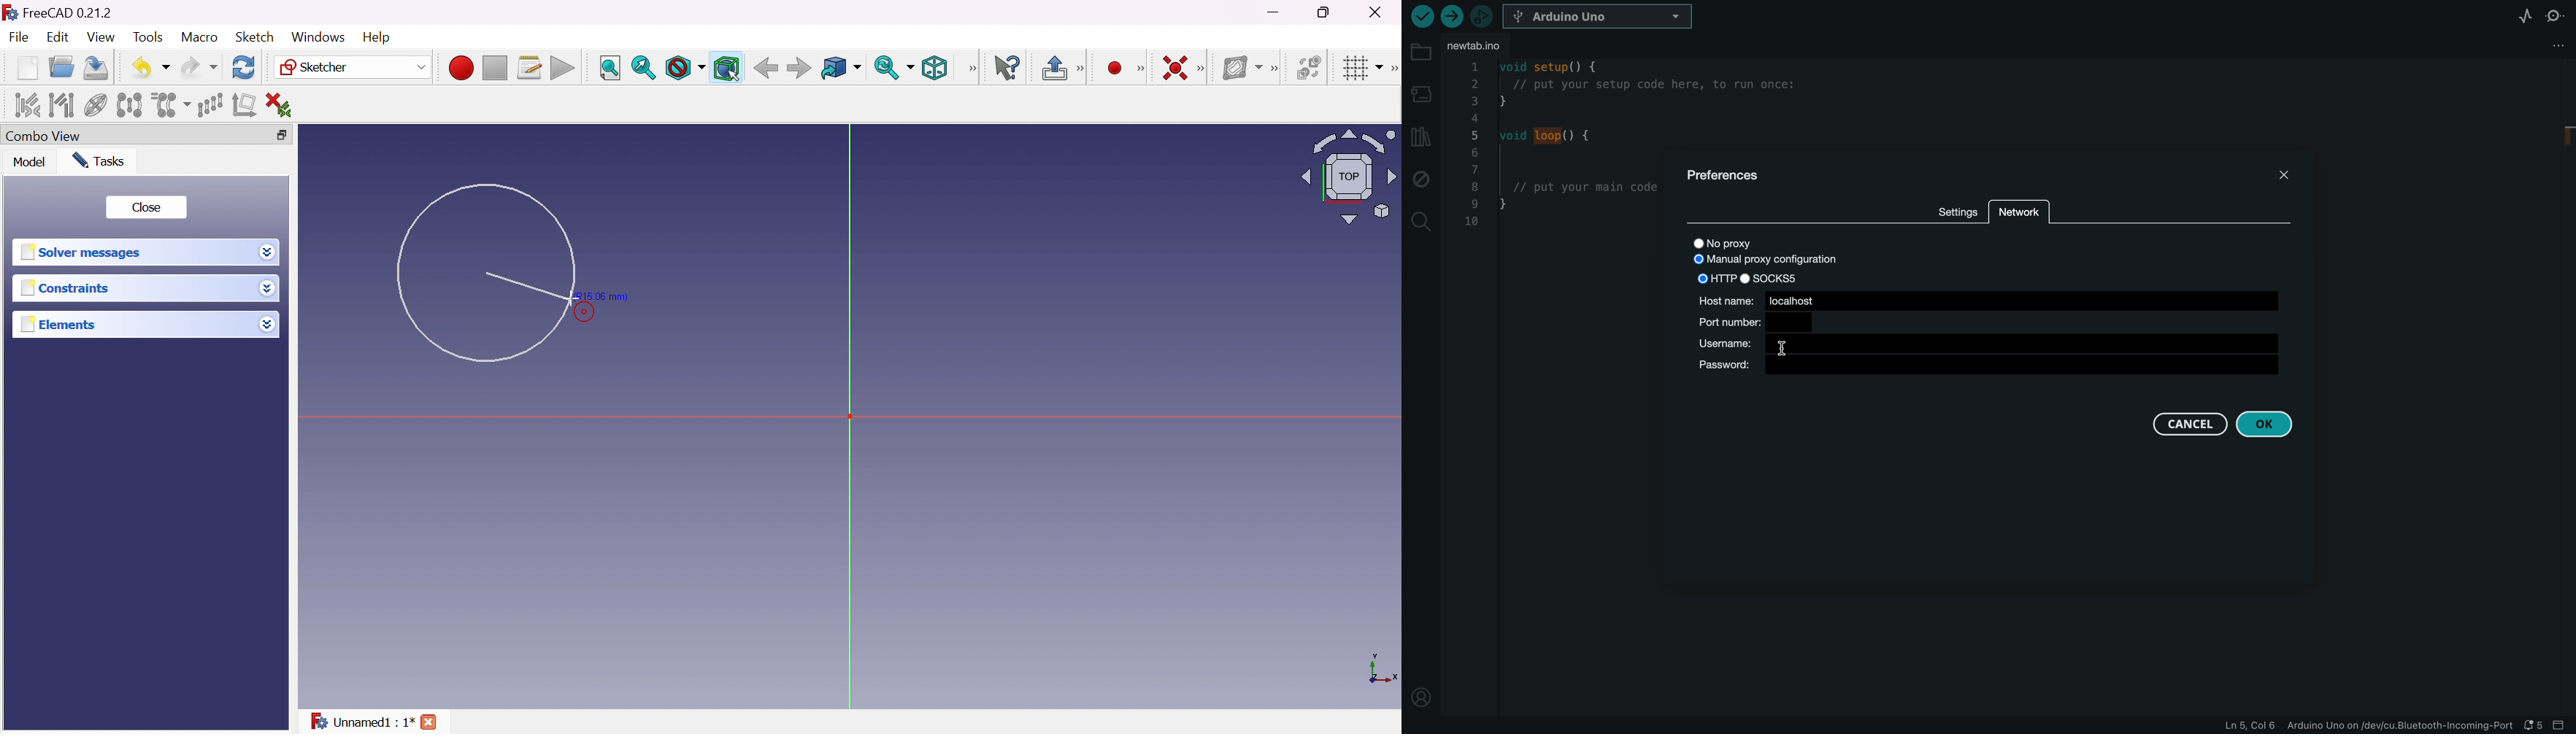 Image resolution: width=2576 pixels, height=756 pixels. Describe the element at coordinates (643, 68) in the screenshot. I see `Fit selection` at that location.